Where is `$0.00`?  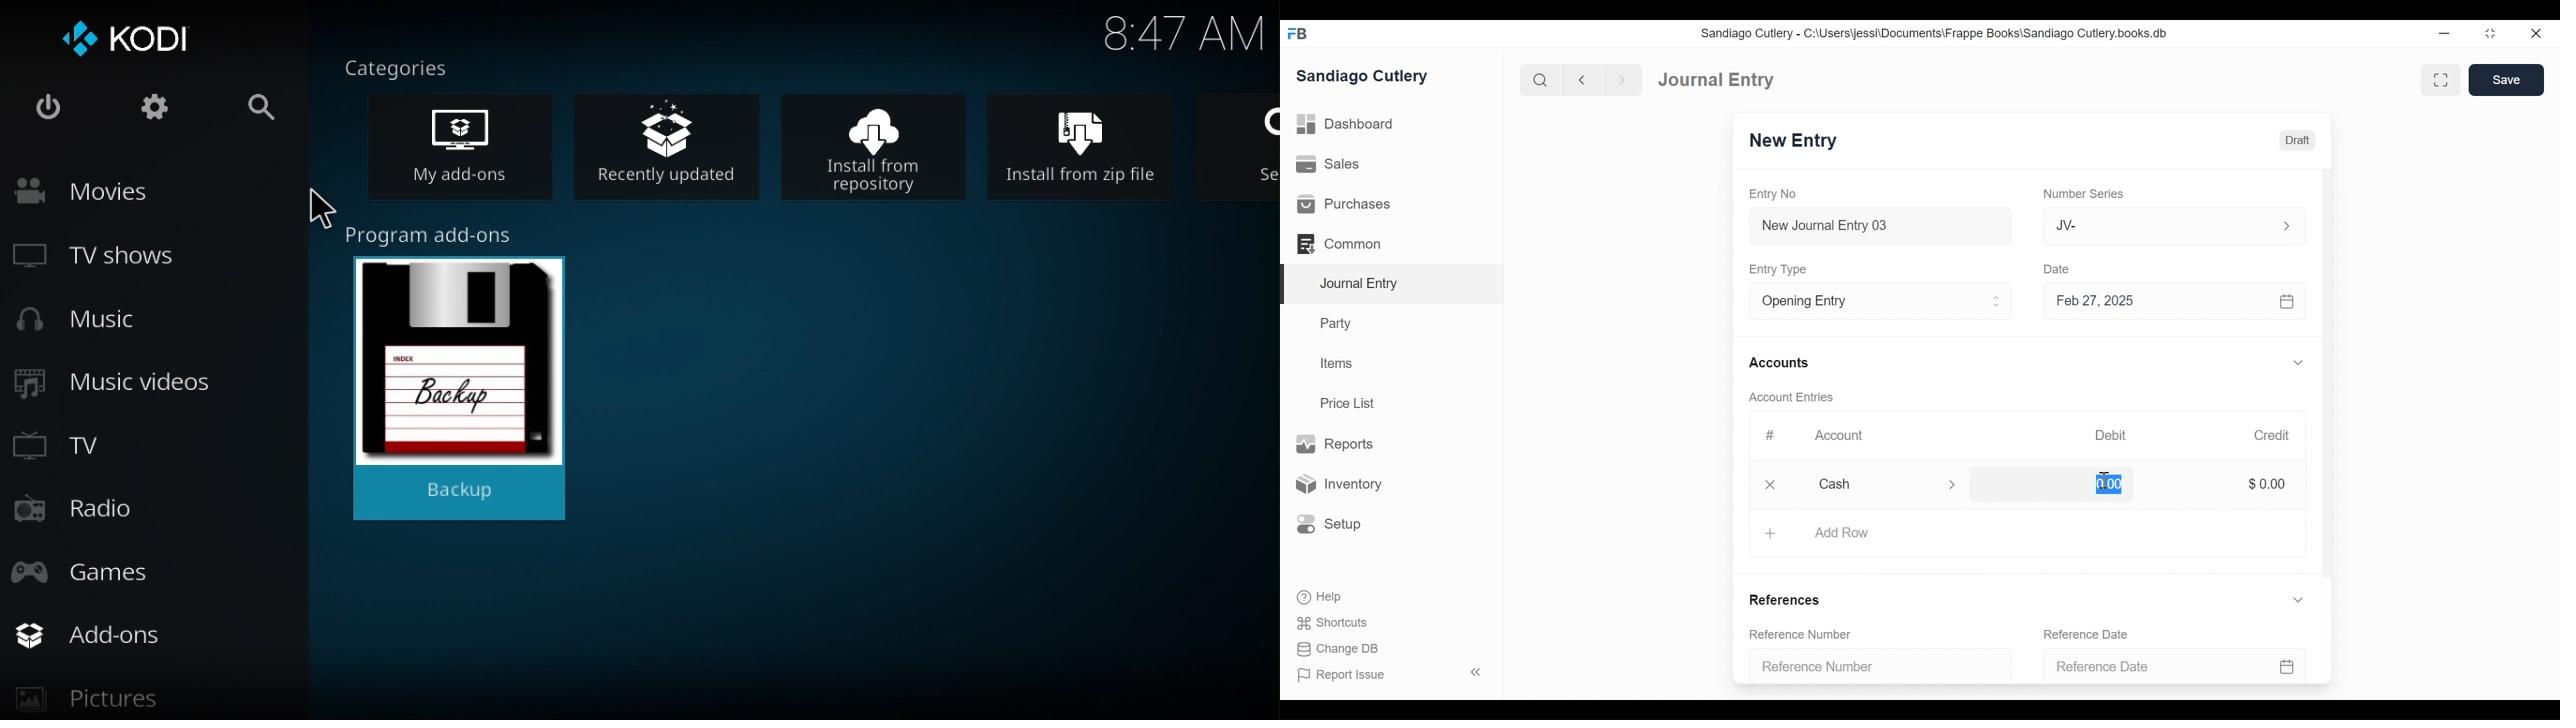 $0.00 is located at coordinates (2266, 483).